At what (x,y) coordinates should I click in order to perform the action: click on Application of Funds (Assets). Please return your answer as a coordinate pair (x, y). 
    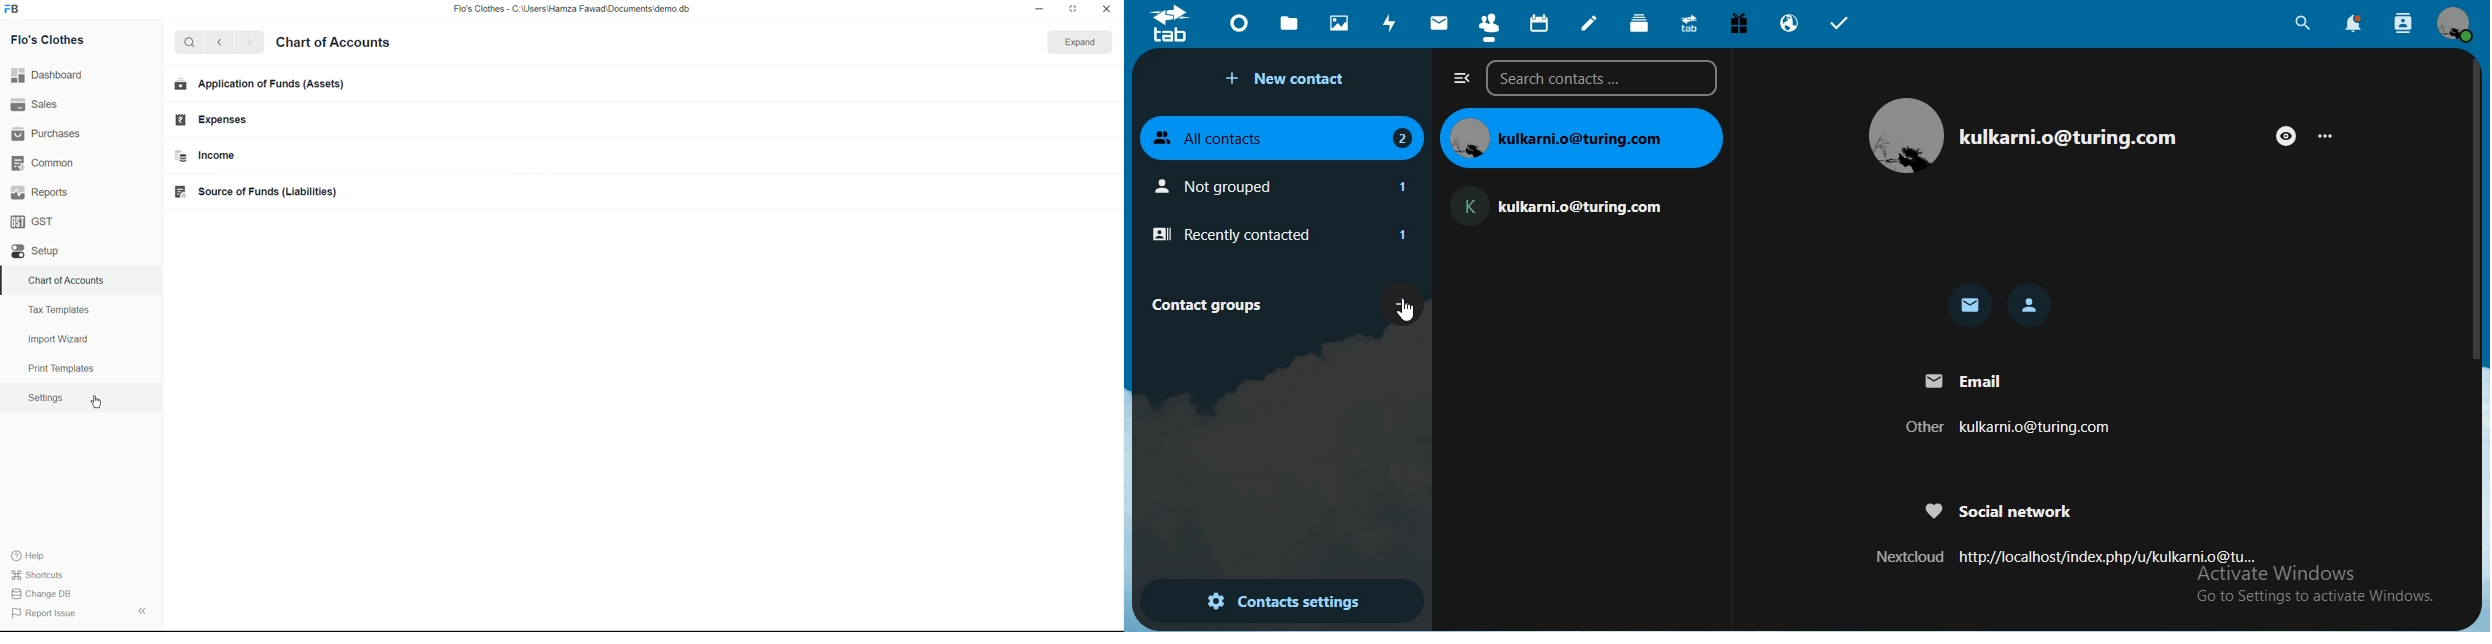
    Looking at the image, I should click on (260, 85).